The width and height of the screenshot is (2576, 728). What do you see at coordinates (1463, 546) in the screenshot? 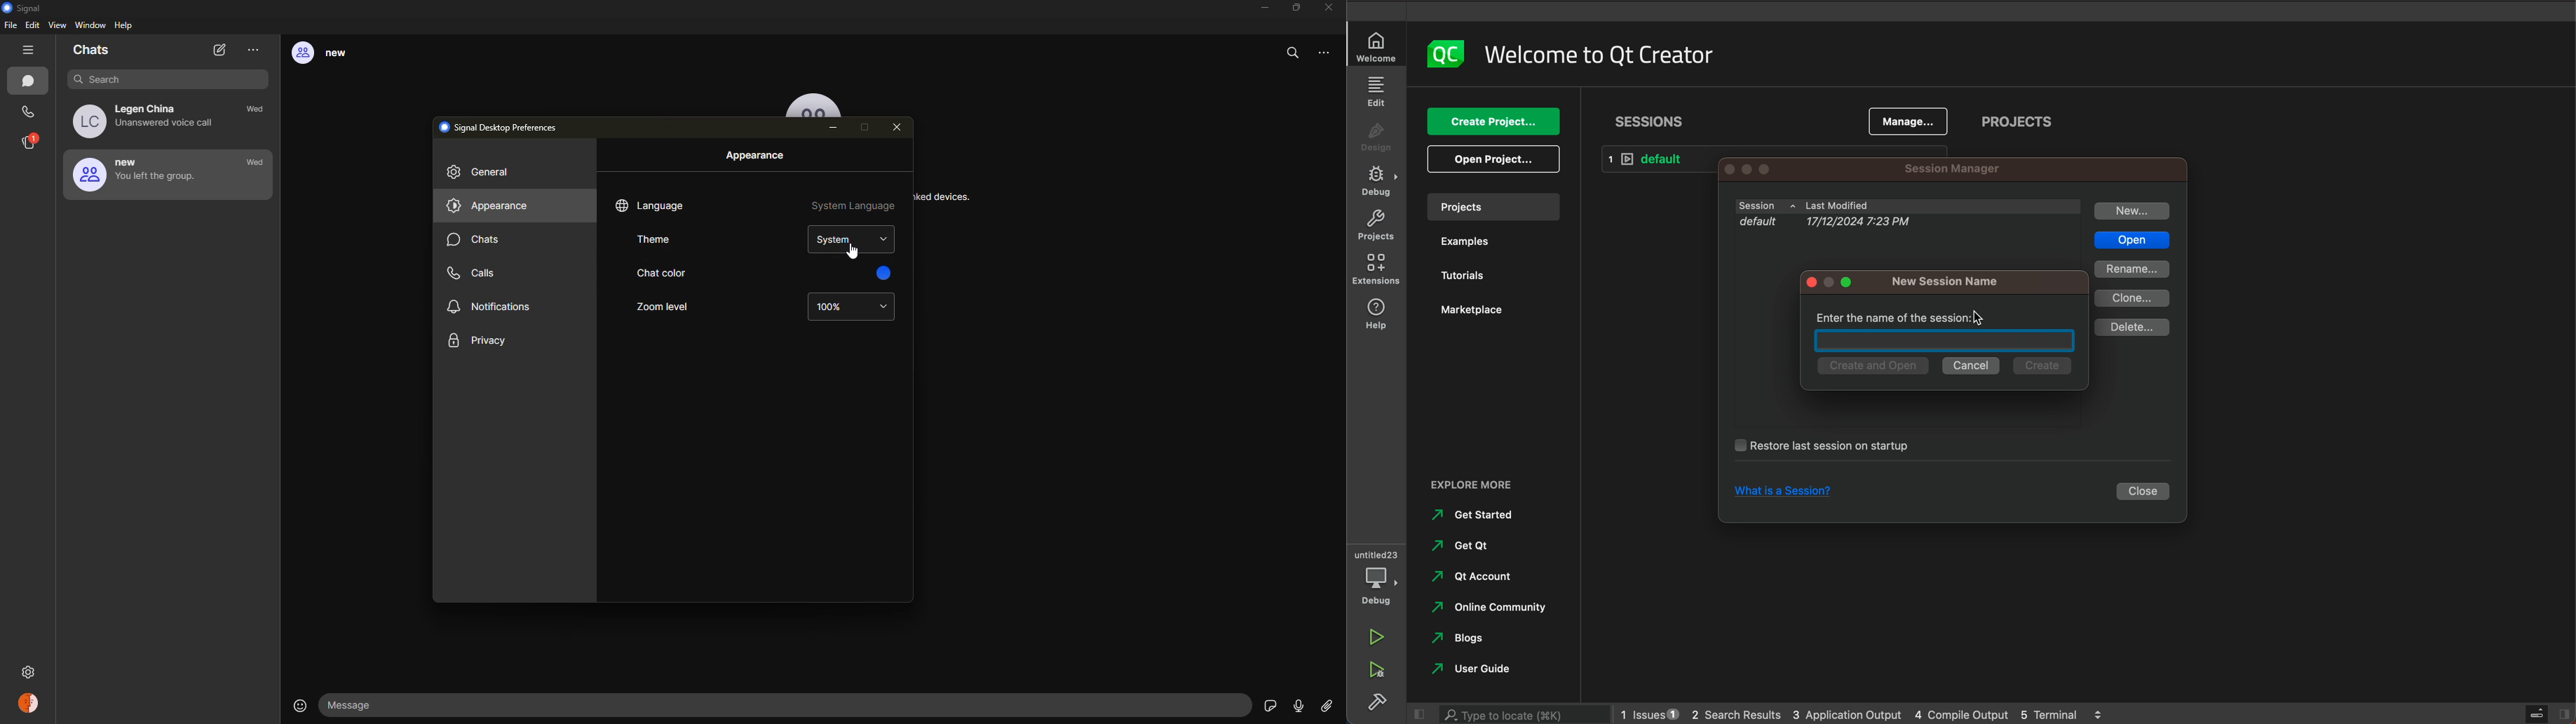
I see `get qt` at bounding box center [1463, 546].